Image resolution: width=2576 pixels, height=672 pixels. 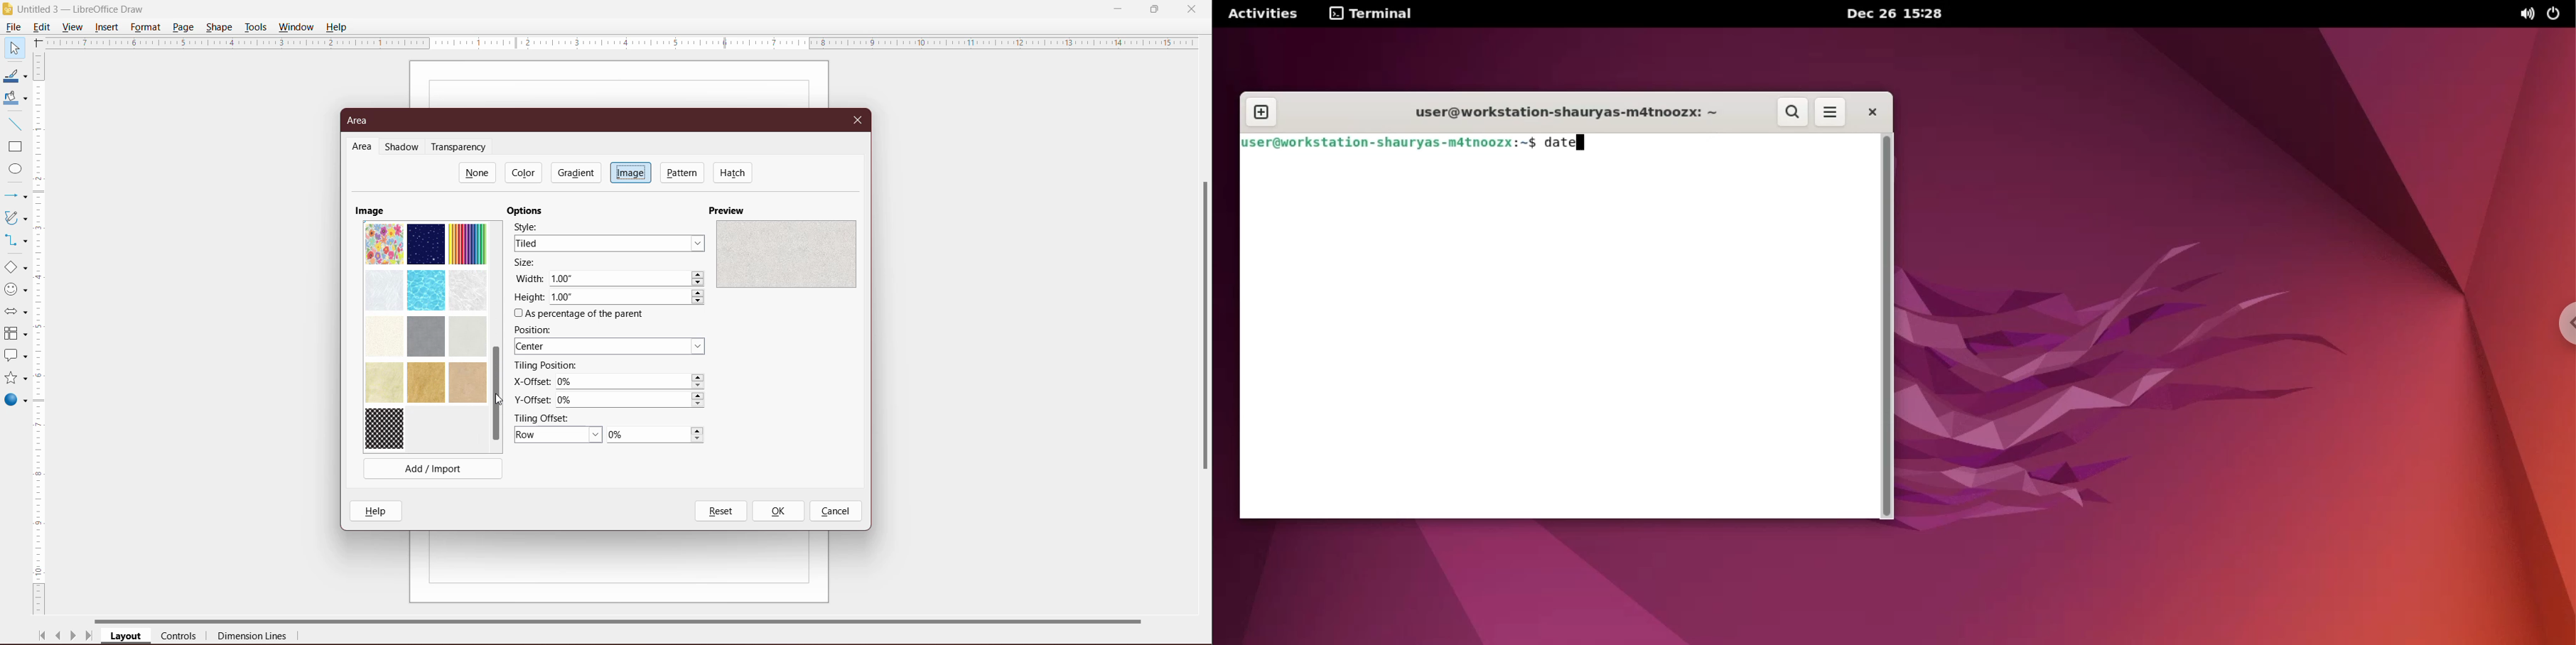 I want to click on Layout, so click(x=127, y=637).